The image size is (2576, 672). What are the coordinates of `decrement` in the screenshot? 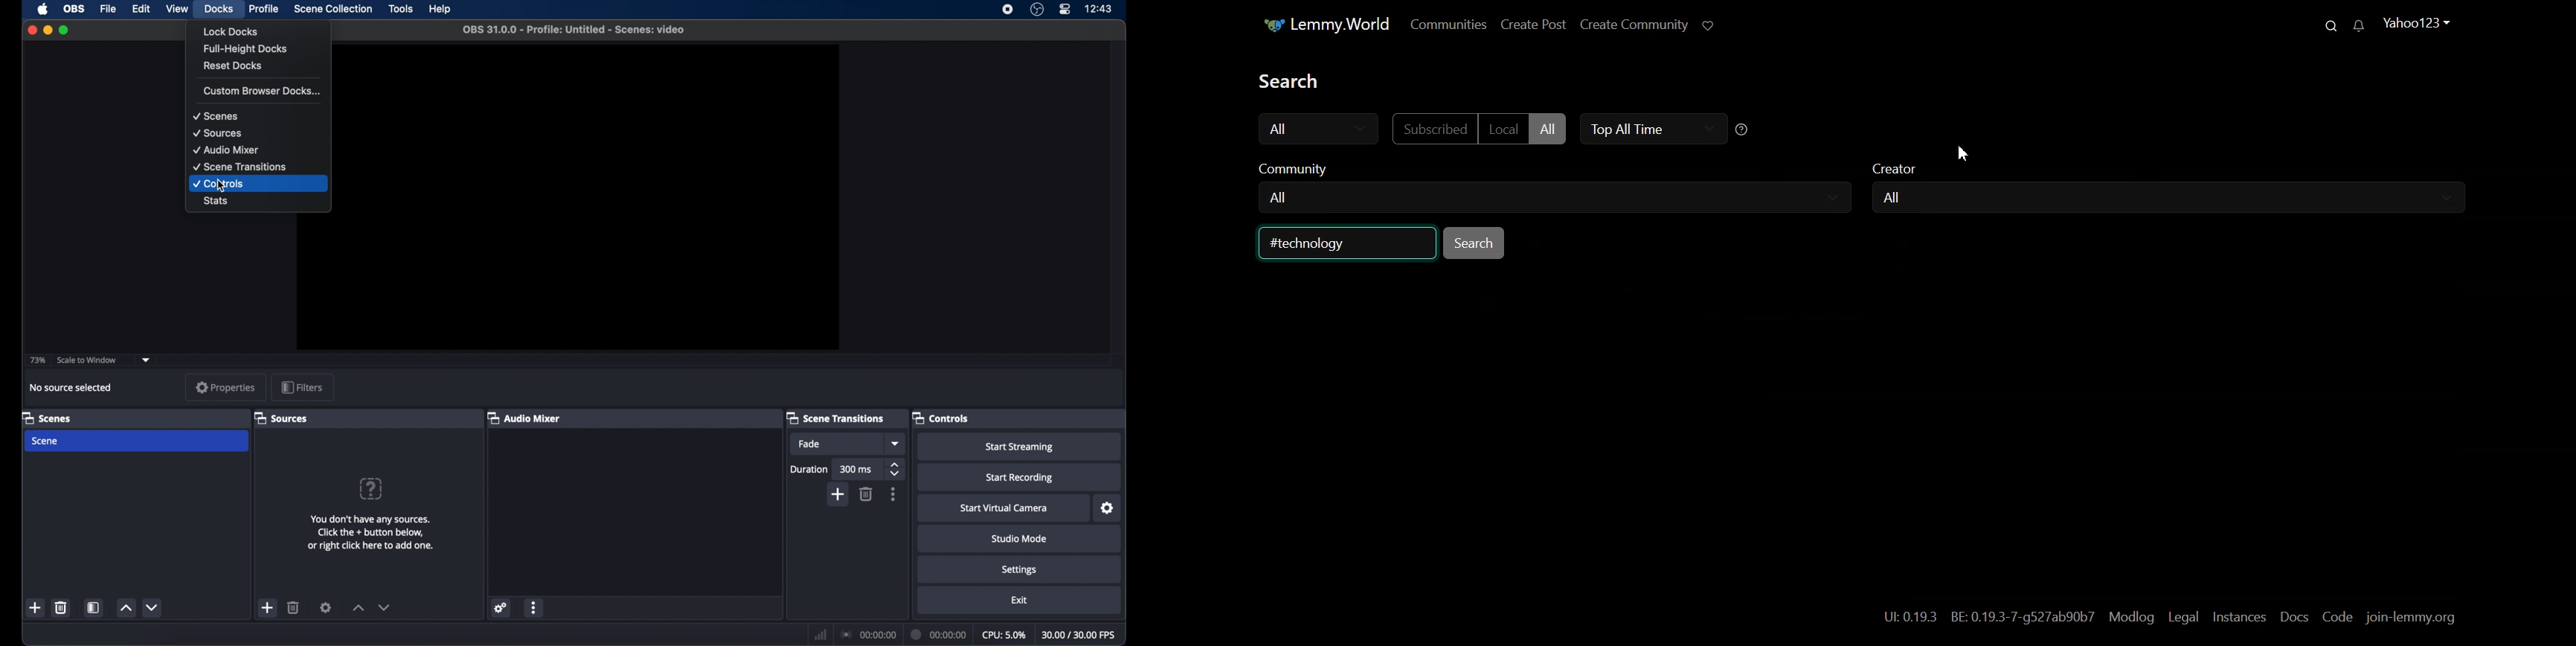 It's located at (153, 608).